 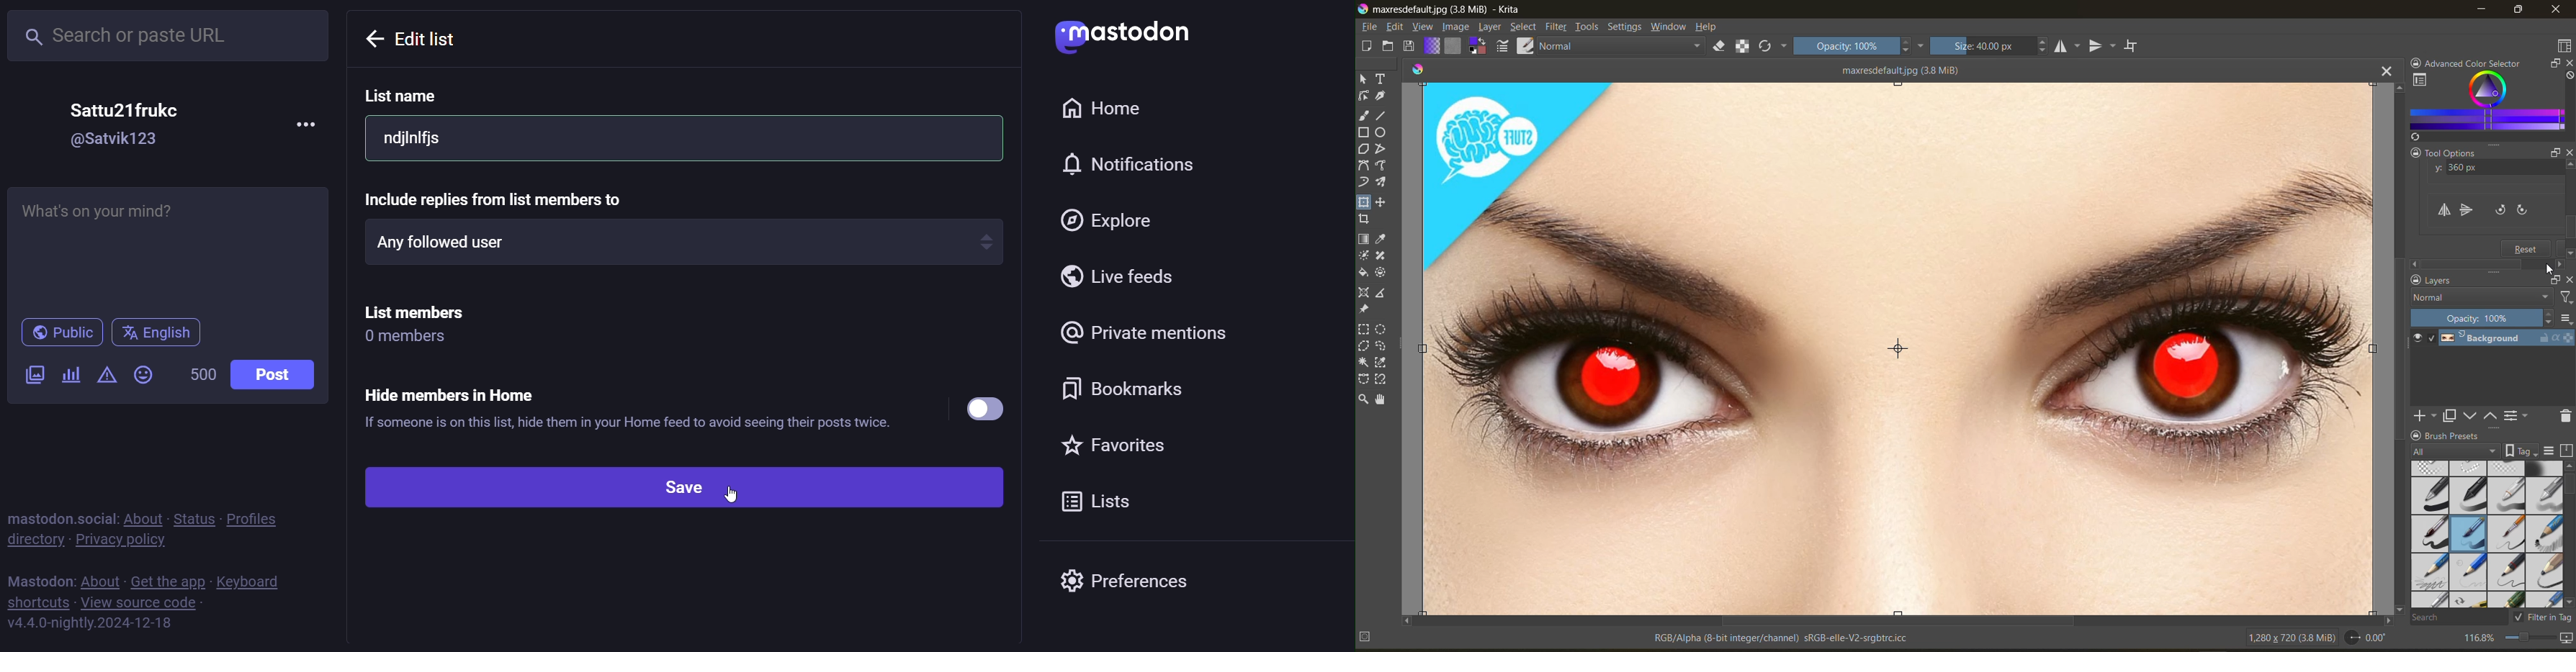 I want to click on image metadata, so click(x=2290, y=640).